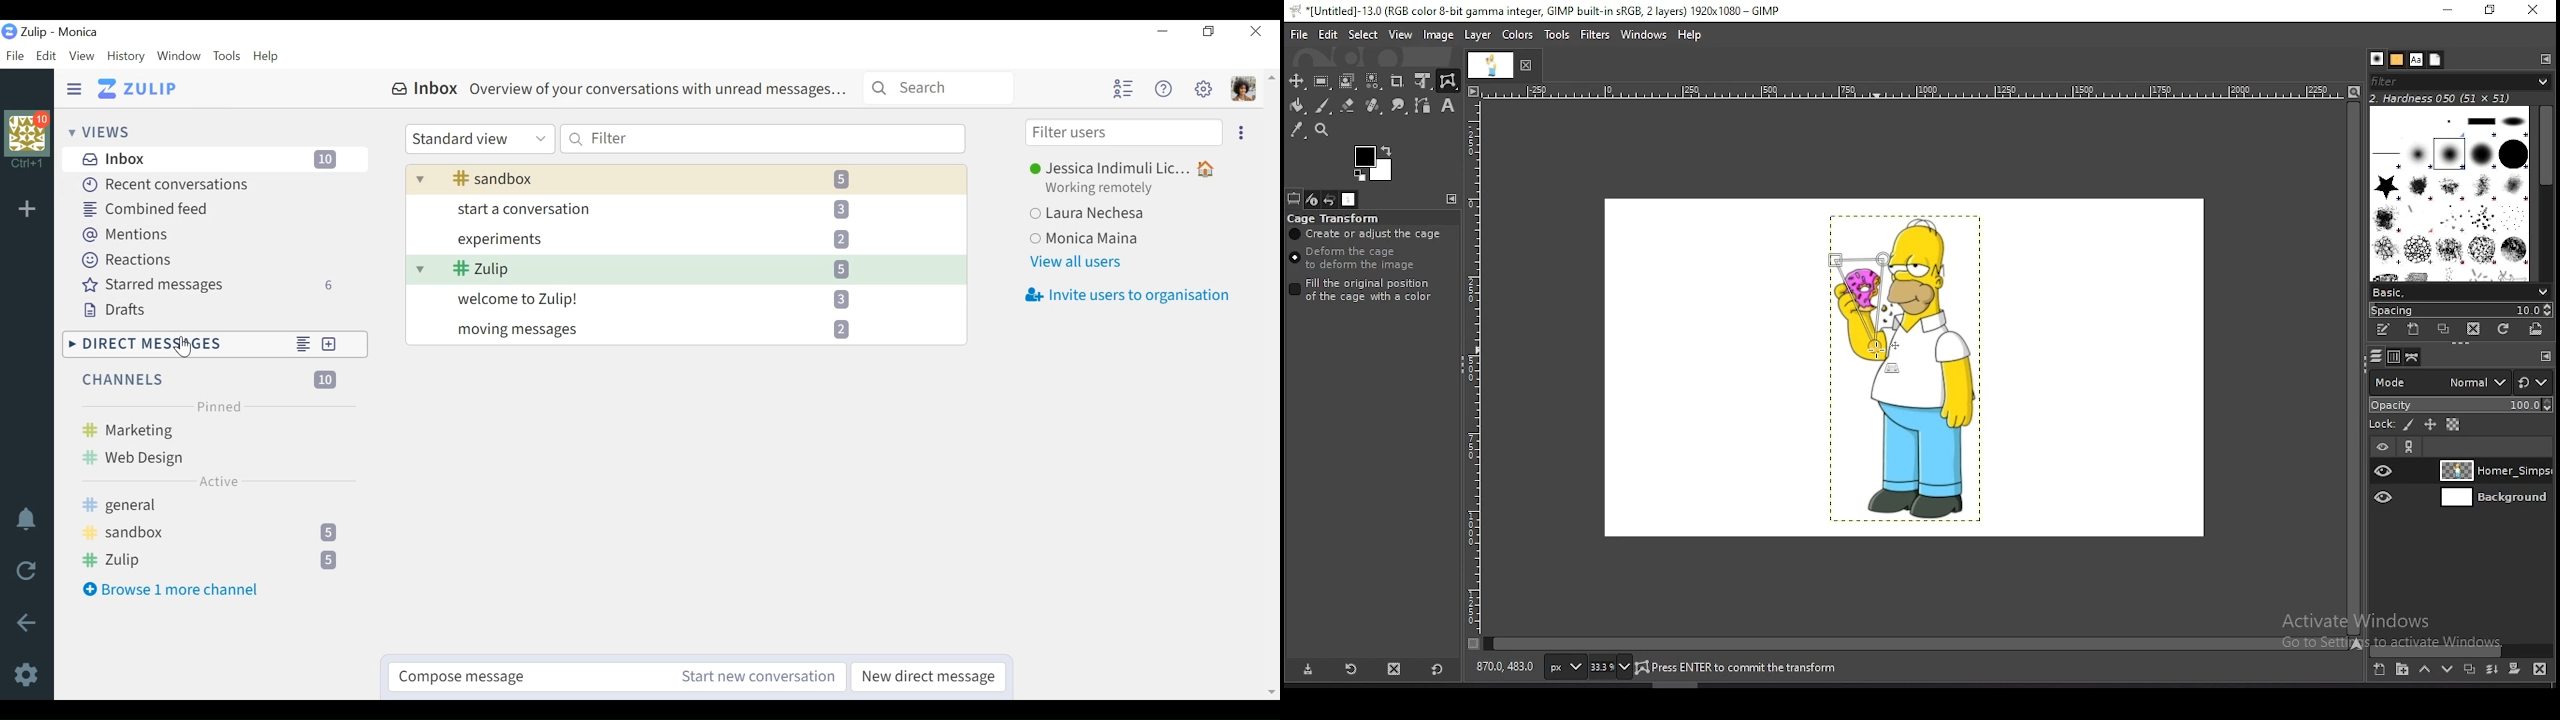 The image size is (2576, 728). What do you see at coordinates (217, 535) in the screenshot?
I see `Channel` at bounding box center [217, 535].